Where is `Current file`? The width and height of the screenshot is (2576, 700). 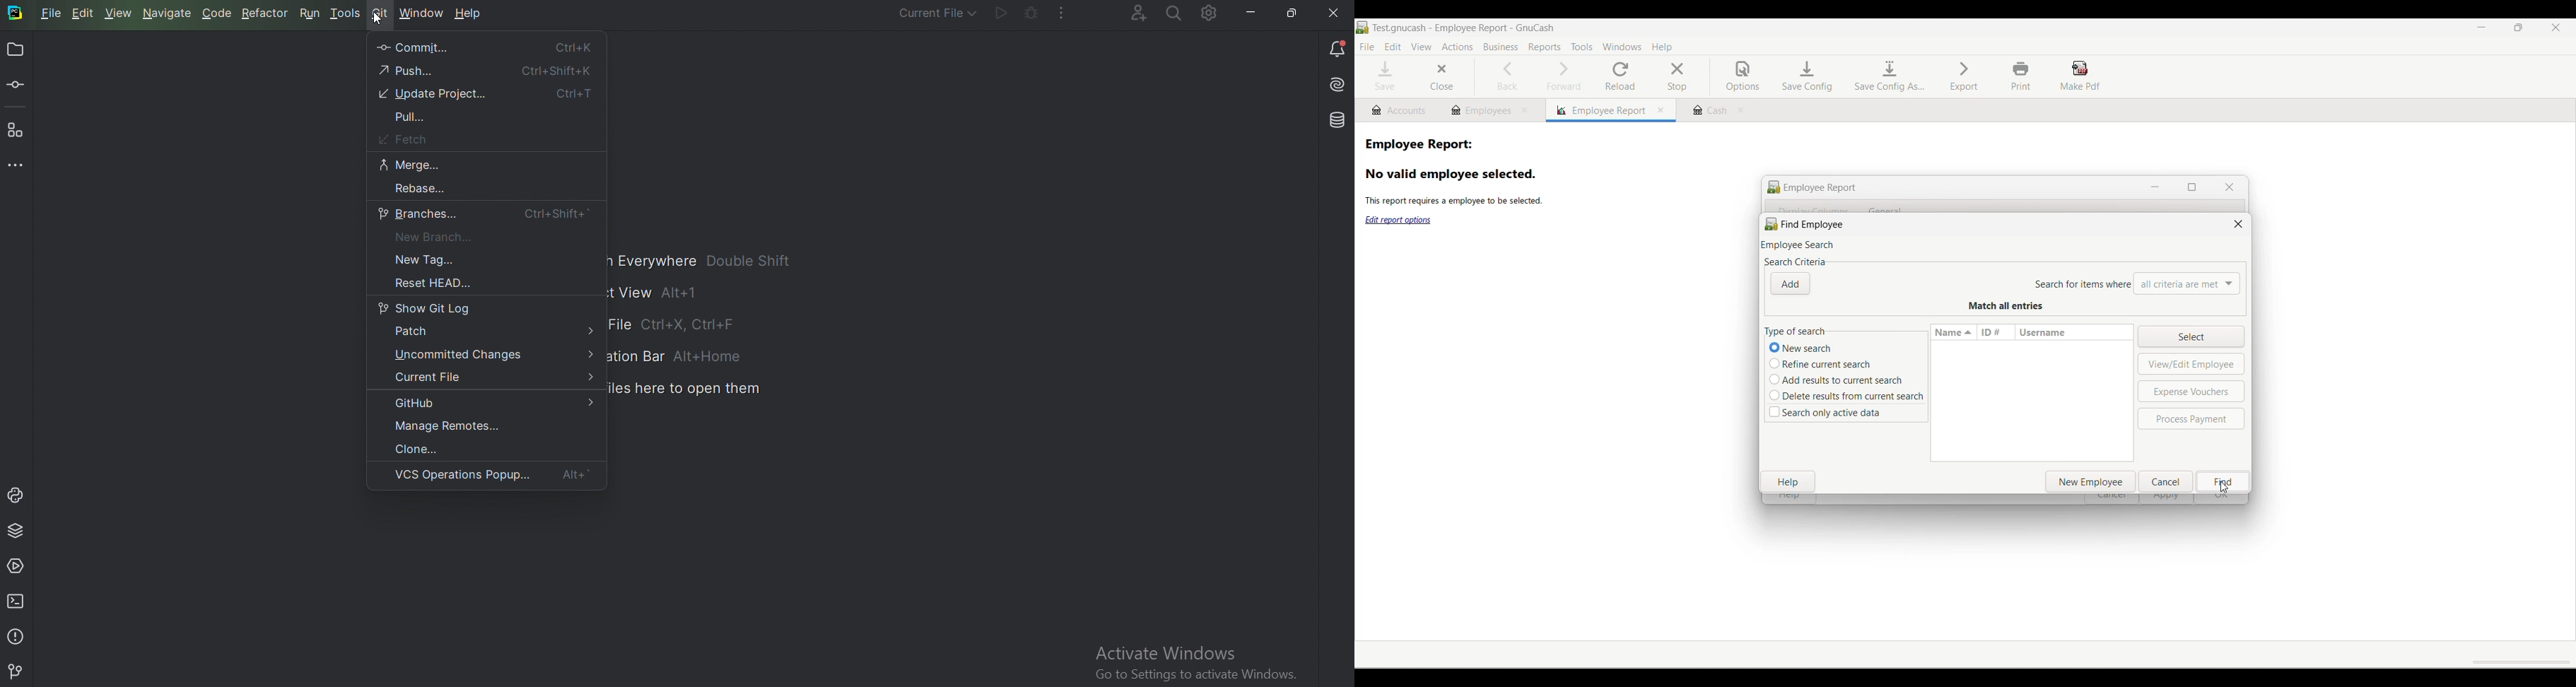
Current file is located at coordinates (928, 13).